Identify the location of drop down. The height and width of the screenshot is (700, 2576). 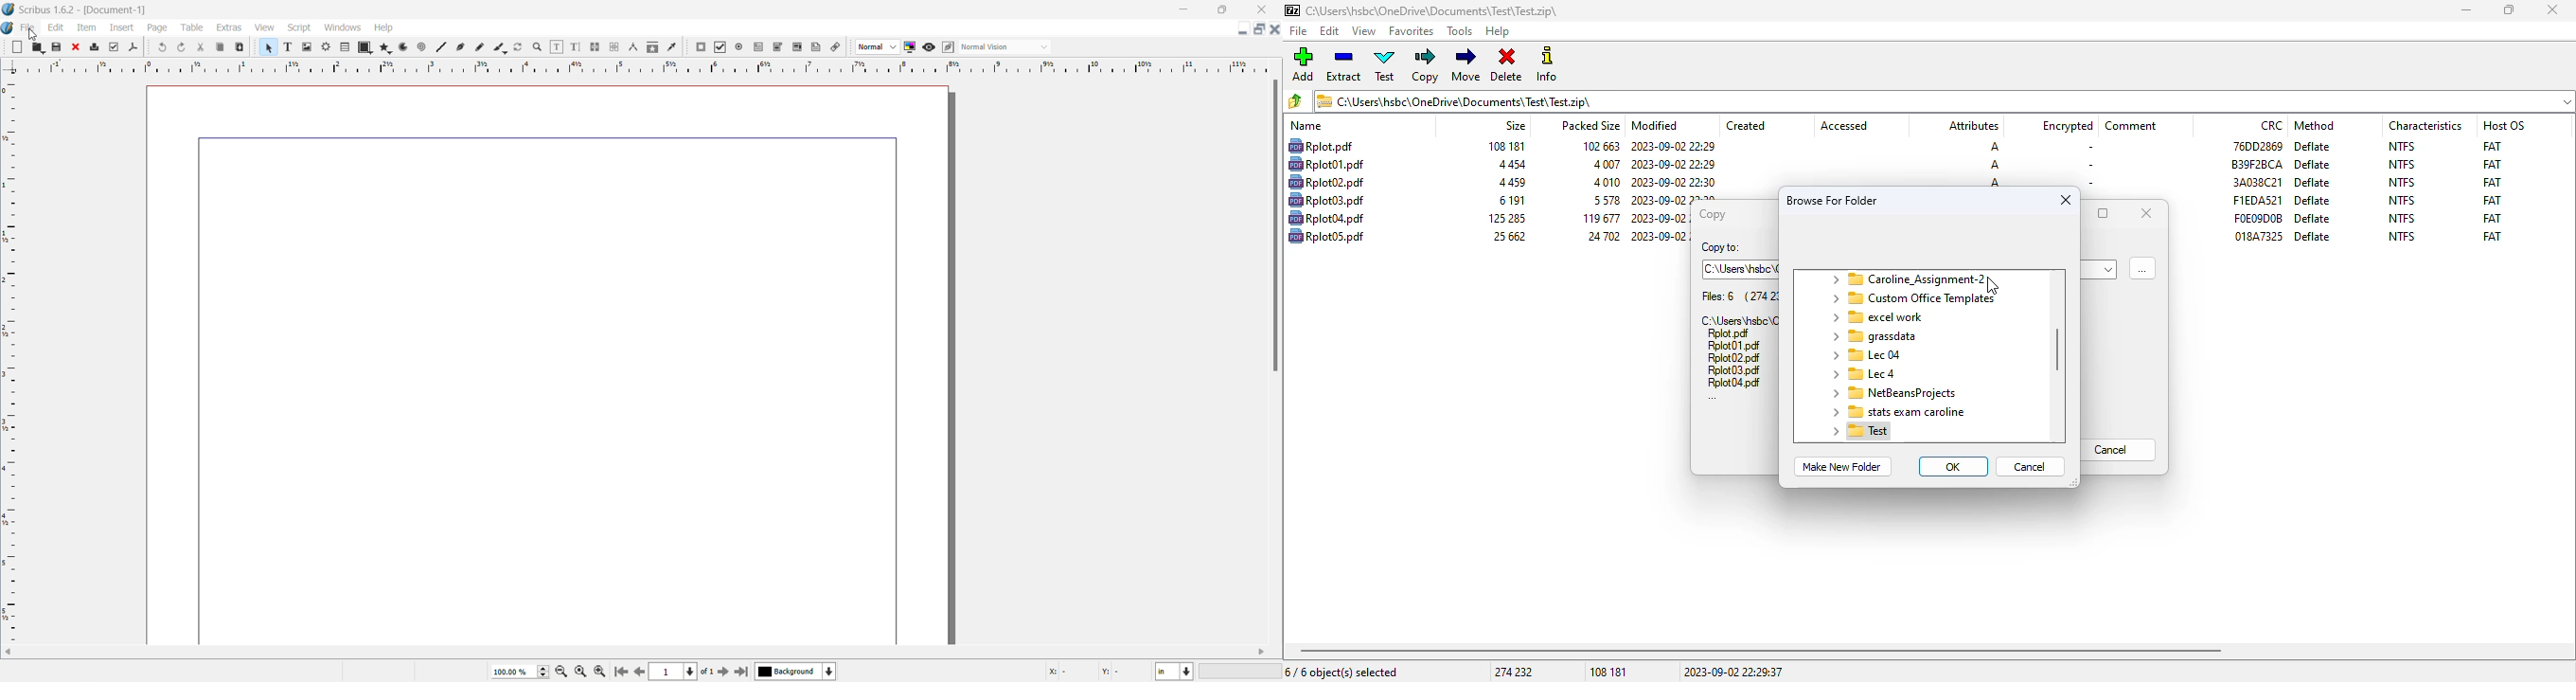
(871, 46).